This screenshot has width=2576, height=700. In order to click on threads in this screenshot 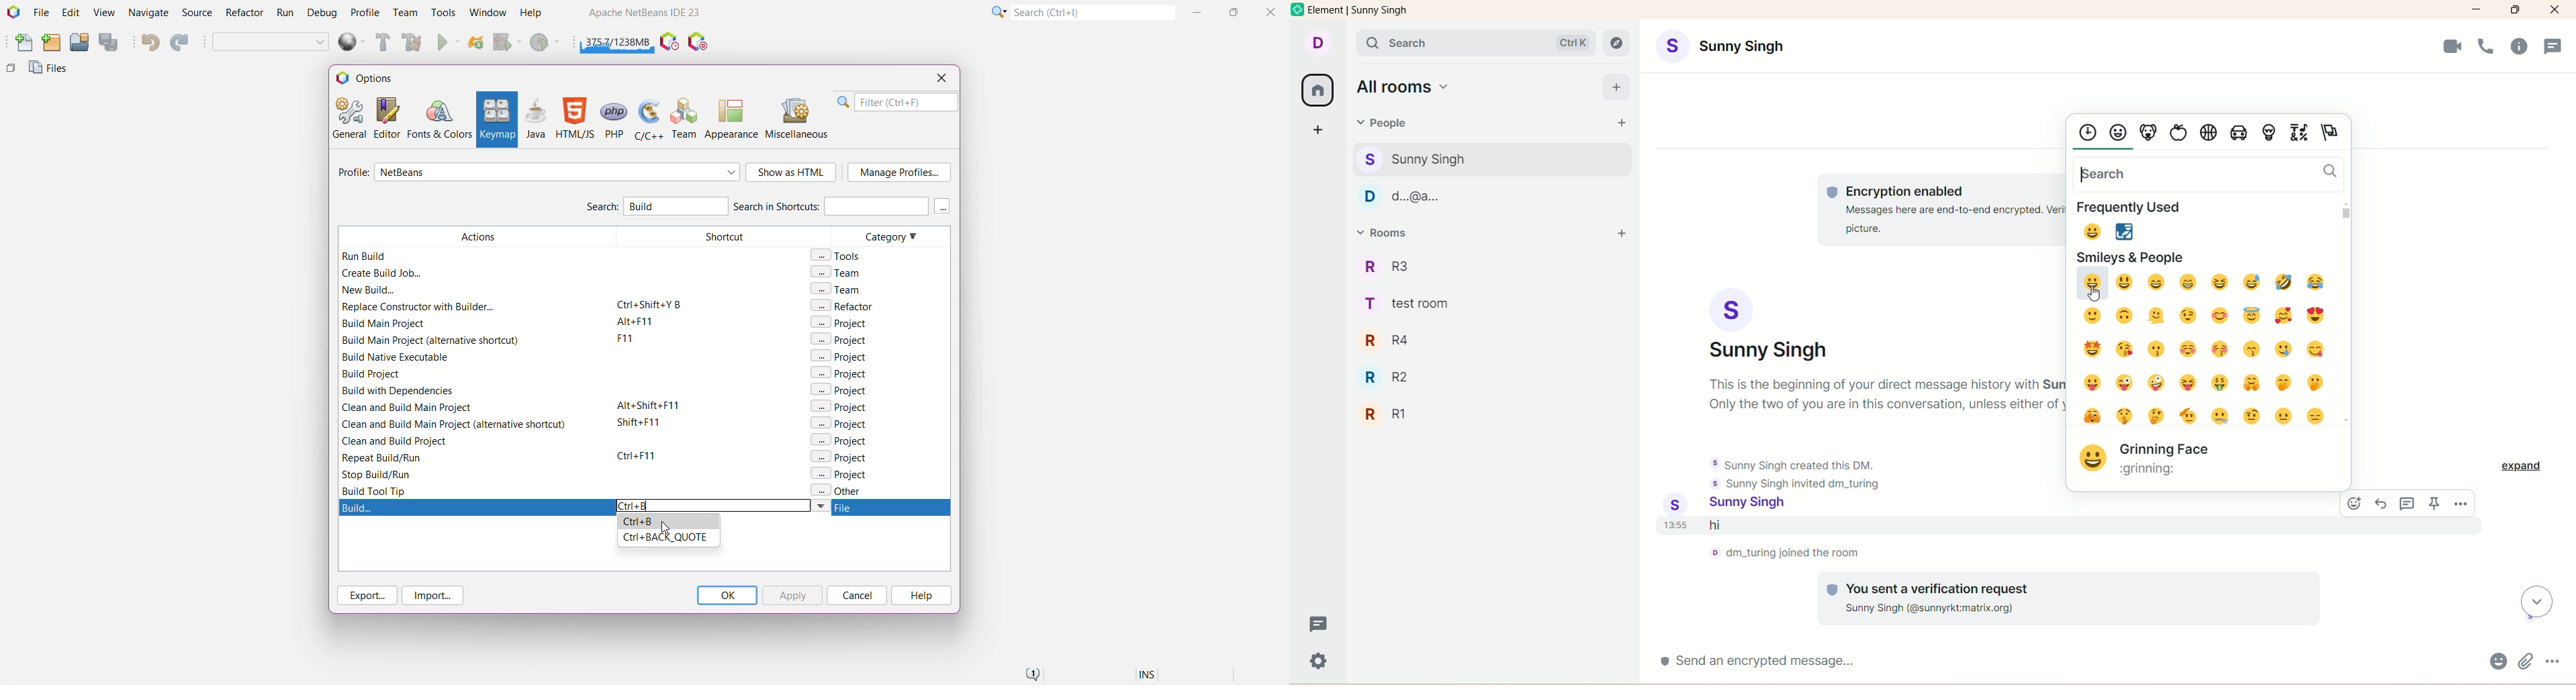, I will do `click(1318, 623)`.